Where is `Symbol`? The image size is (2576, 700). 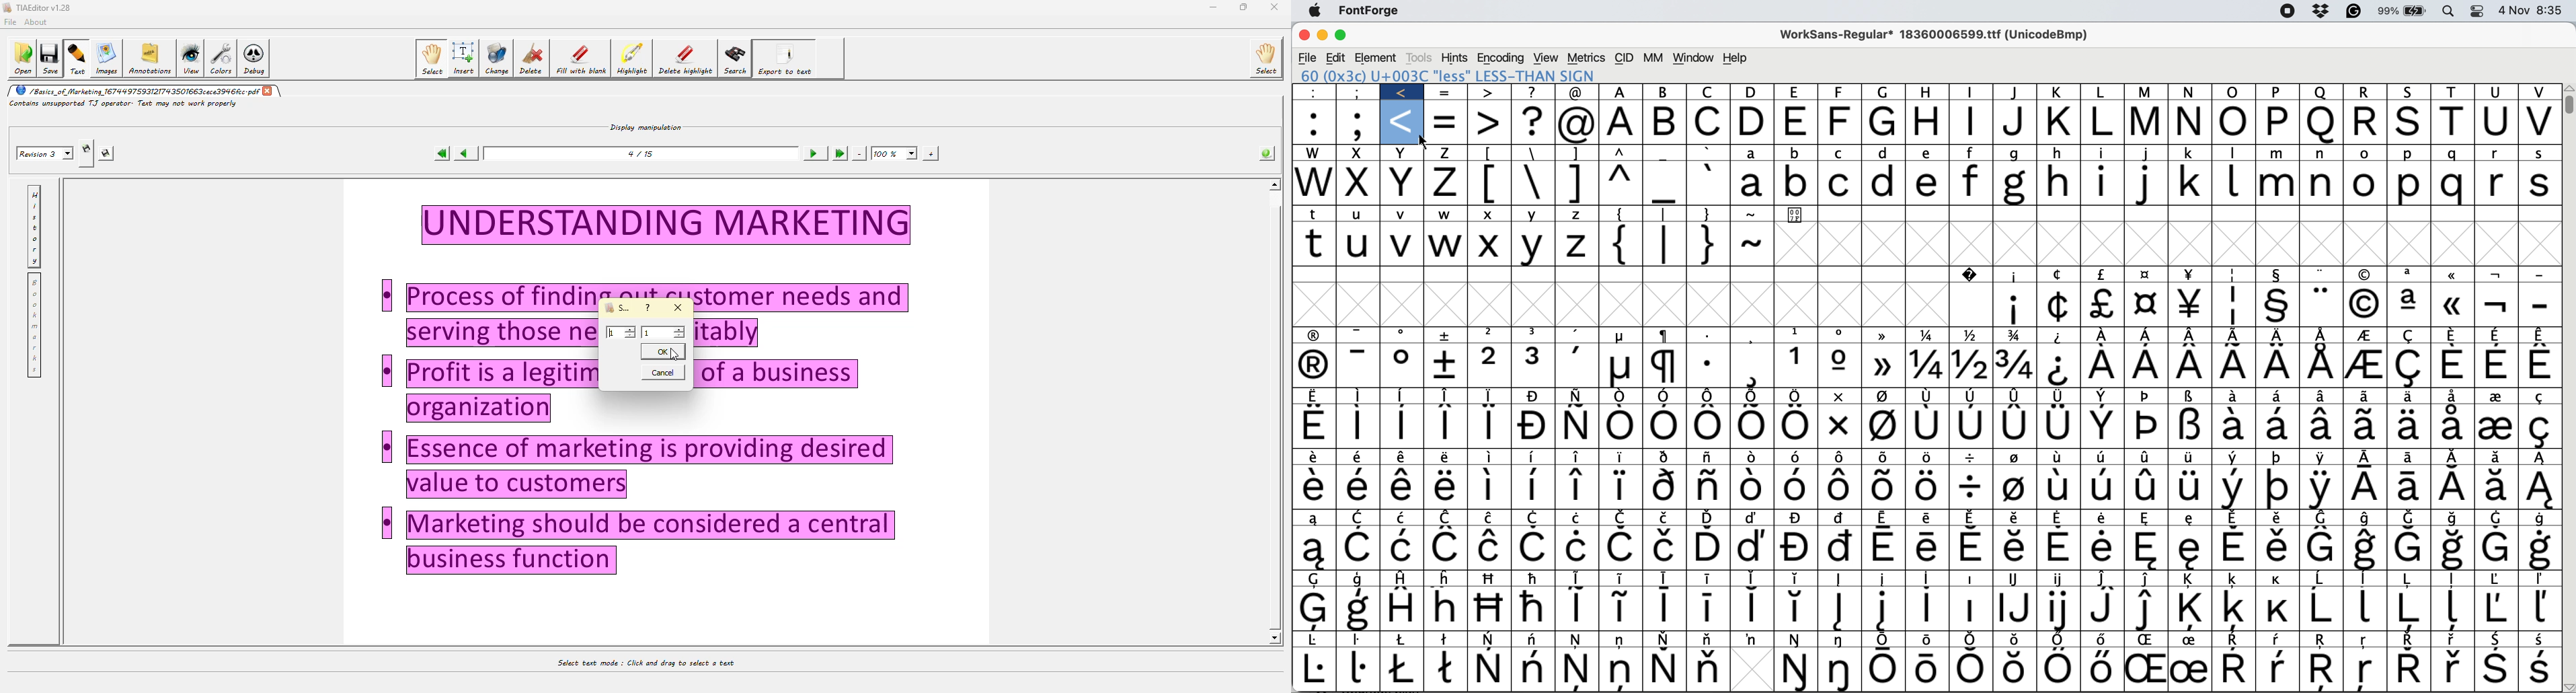 Symbol is located at coordinates (1752, 368).